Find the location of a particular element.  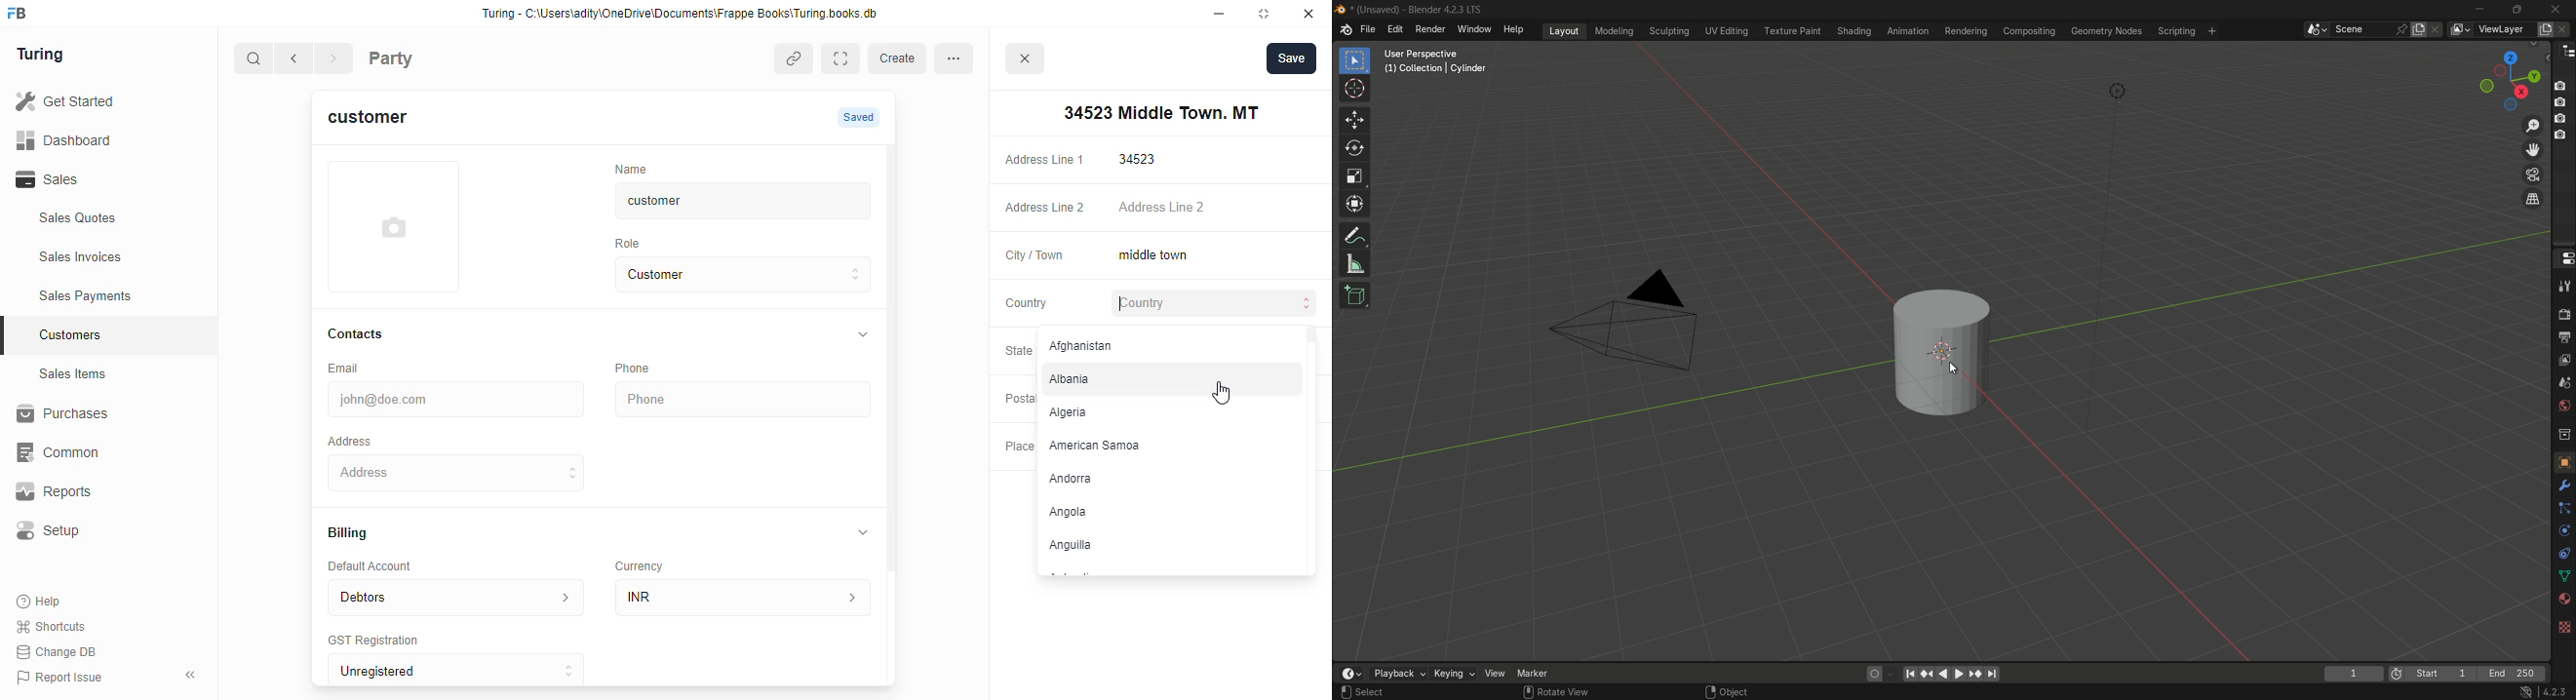

Turing is located at coordinates (45, 56).